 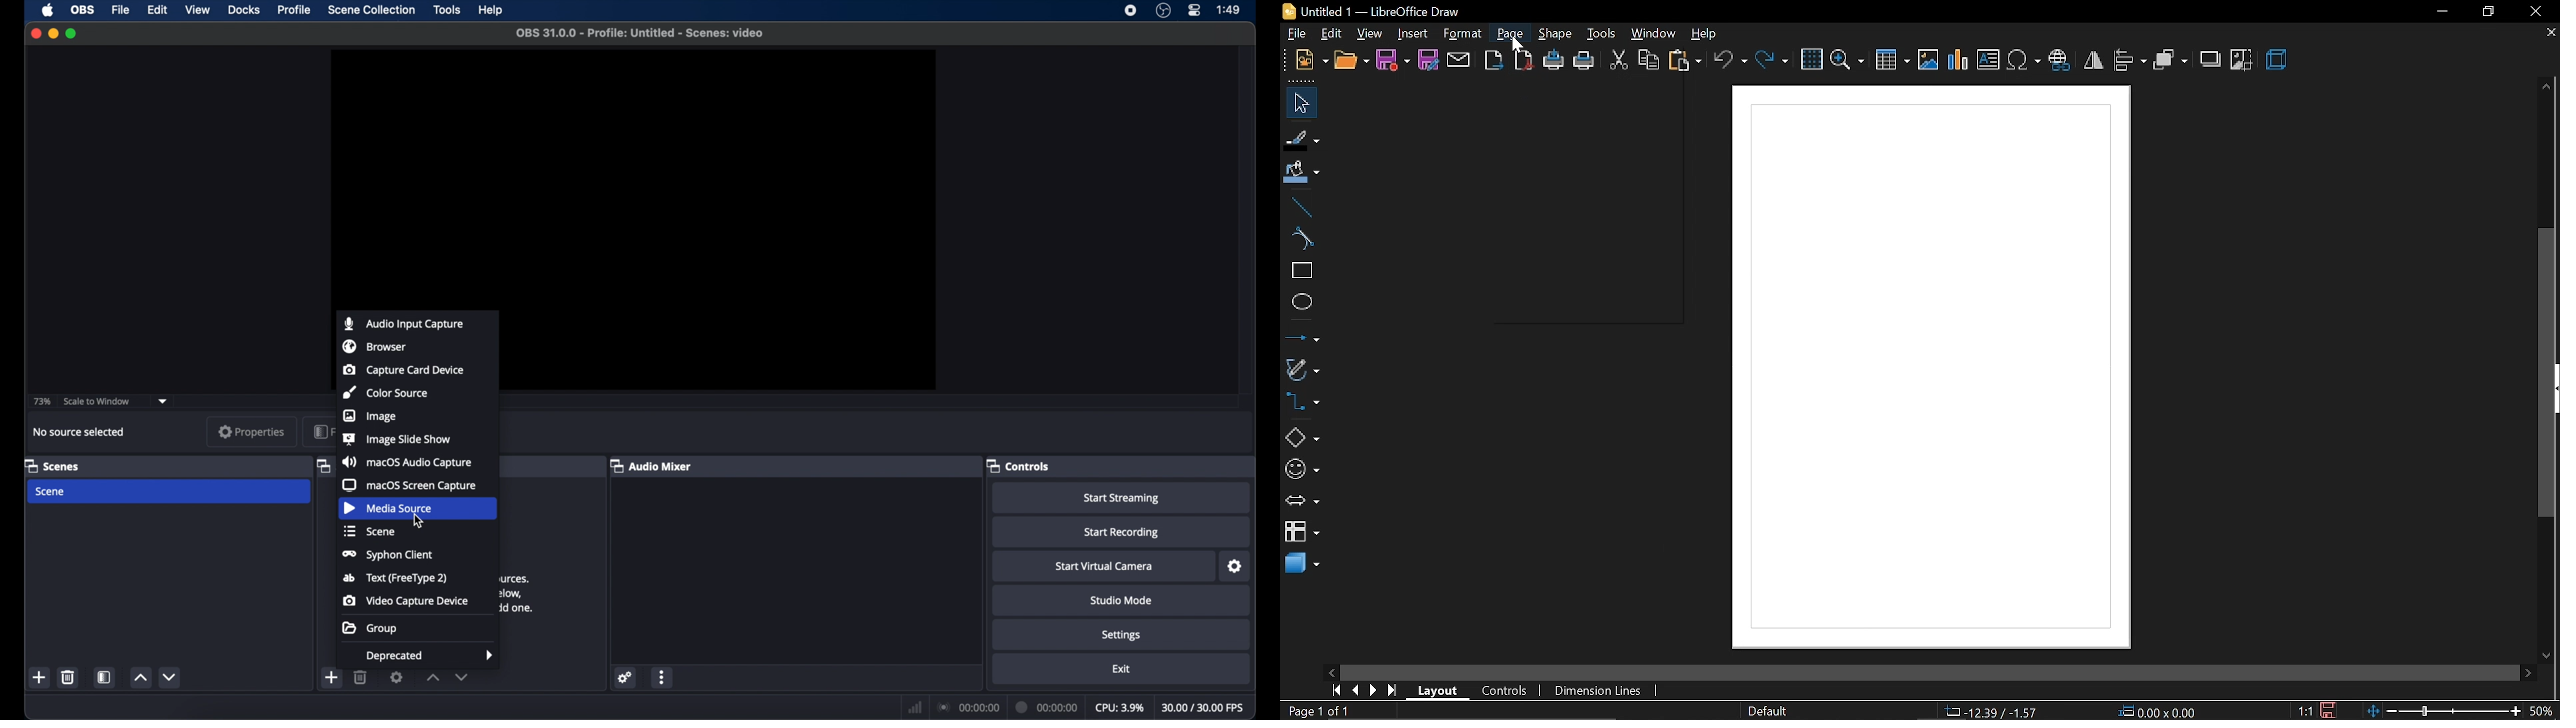 What do you see at coordinates (1123, 499) in the screenshot?
I see `start streaming` at bounding box center [1123, 499].